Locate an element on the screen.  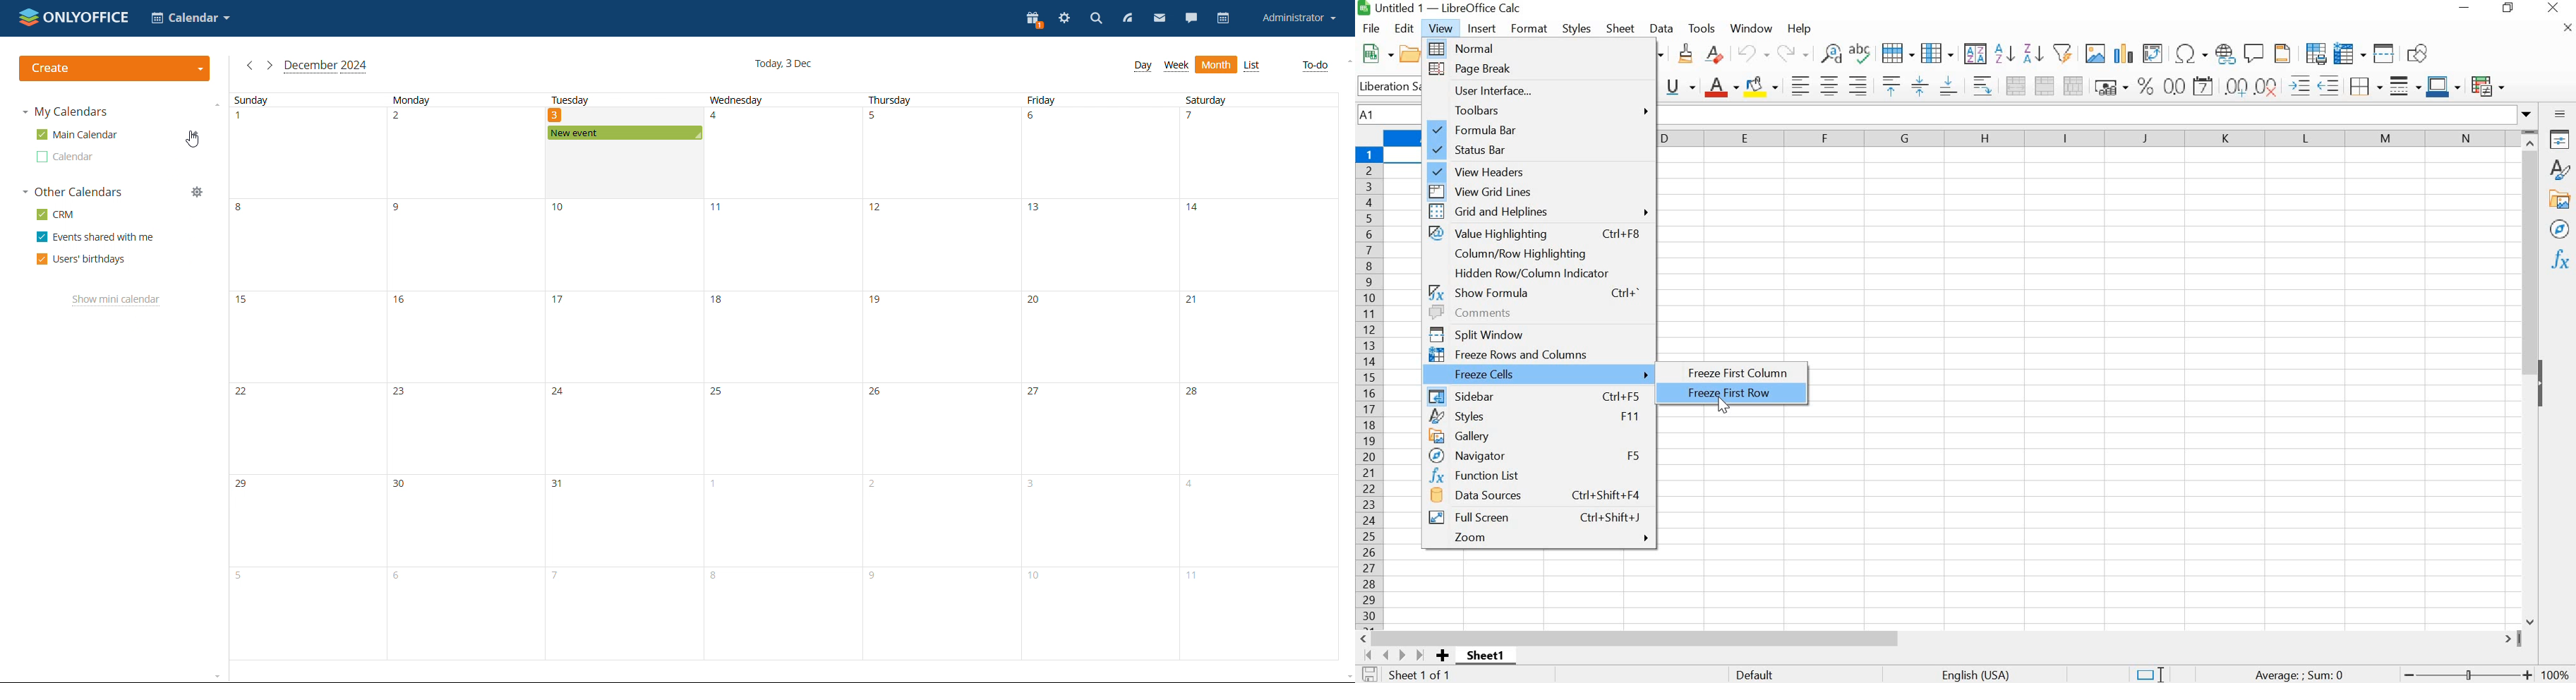
ALIGN LEFT is located at coordinates (1798, 85).